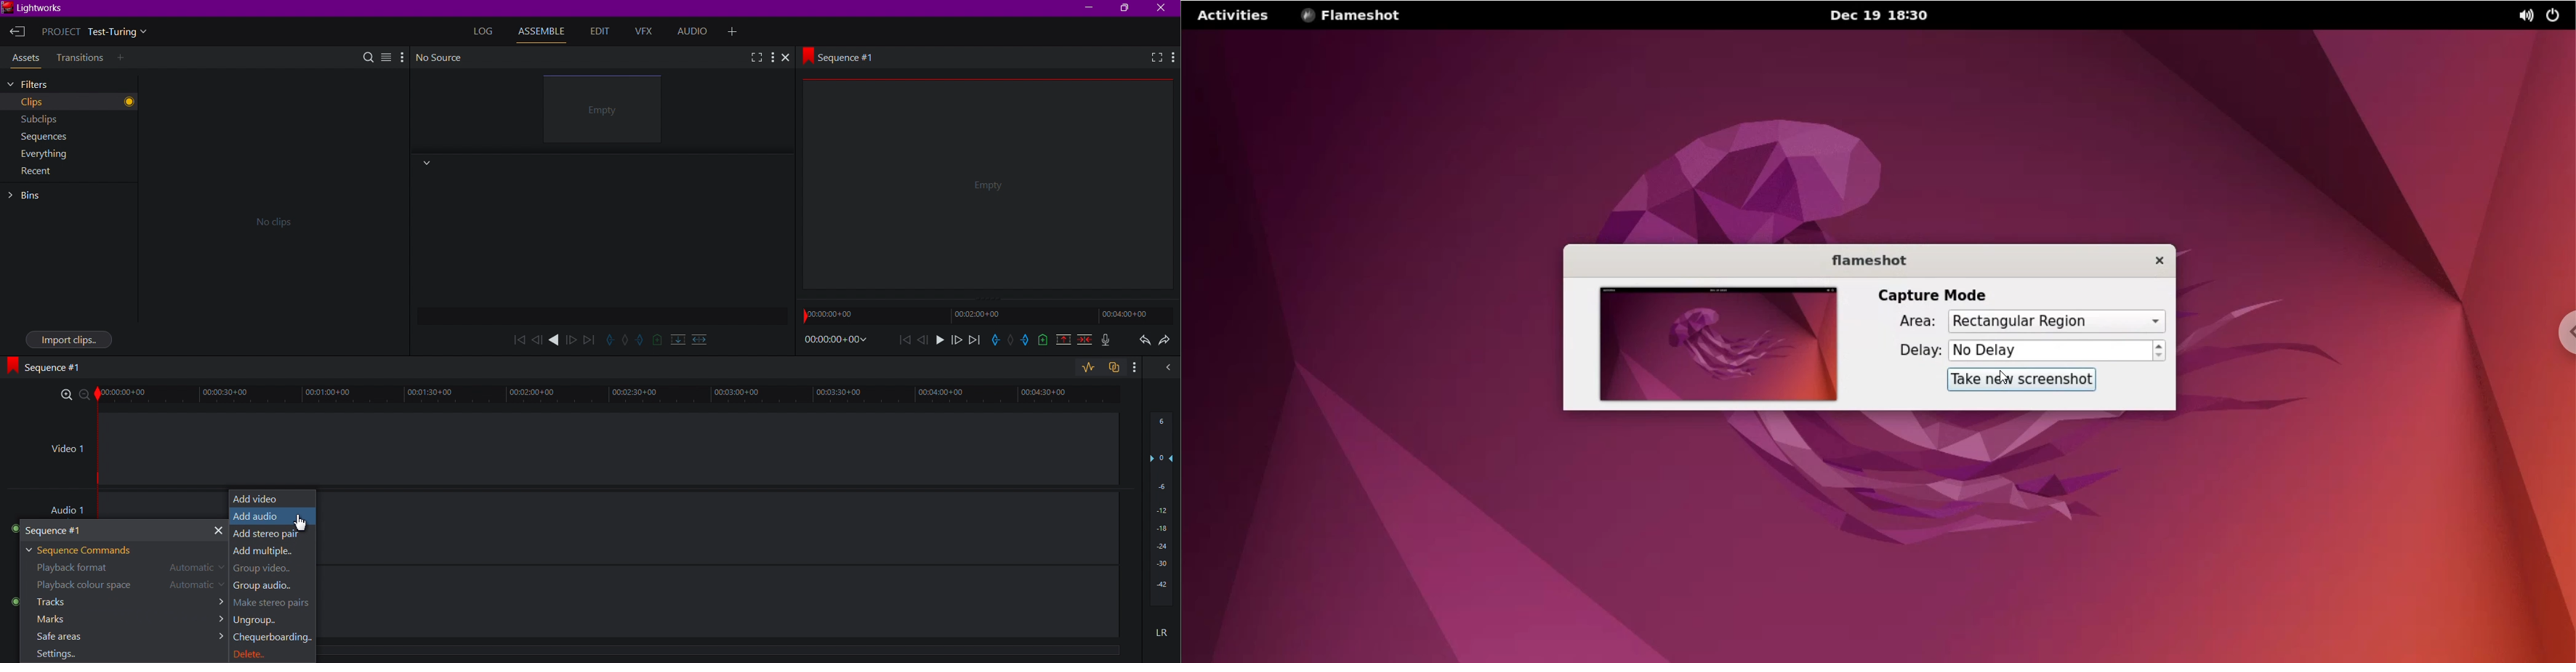 The image size is (2576, 672). What do you see at coordinates (121, 530) in the screenshot?
I see `Sequence 1` at bounding box center [121, 530].